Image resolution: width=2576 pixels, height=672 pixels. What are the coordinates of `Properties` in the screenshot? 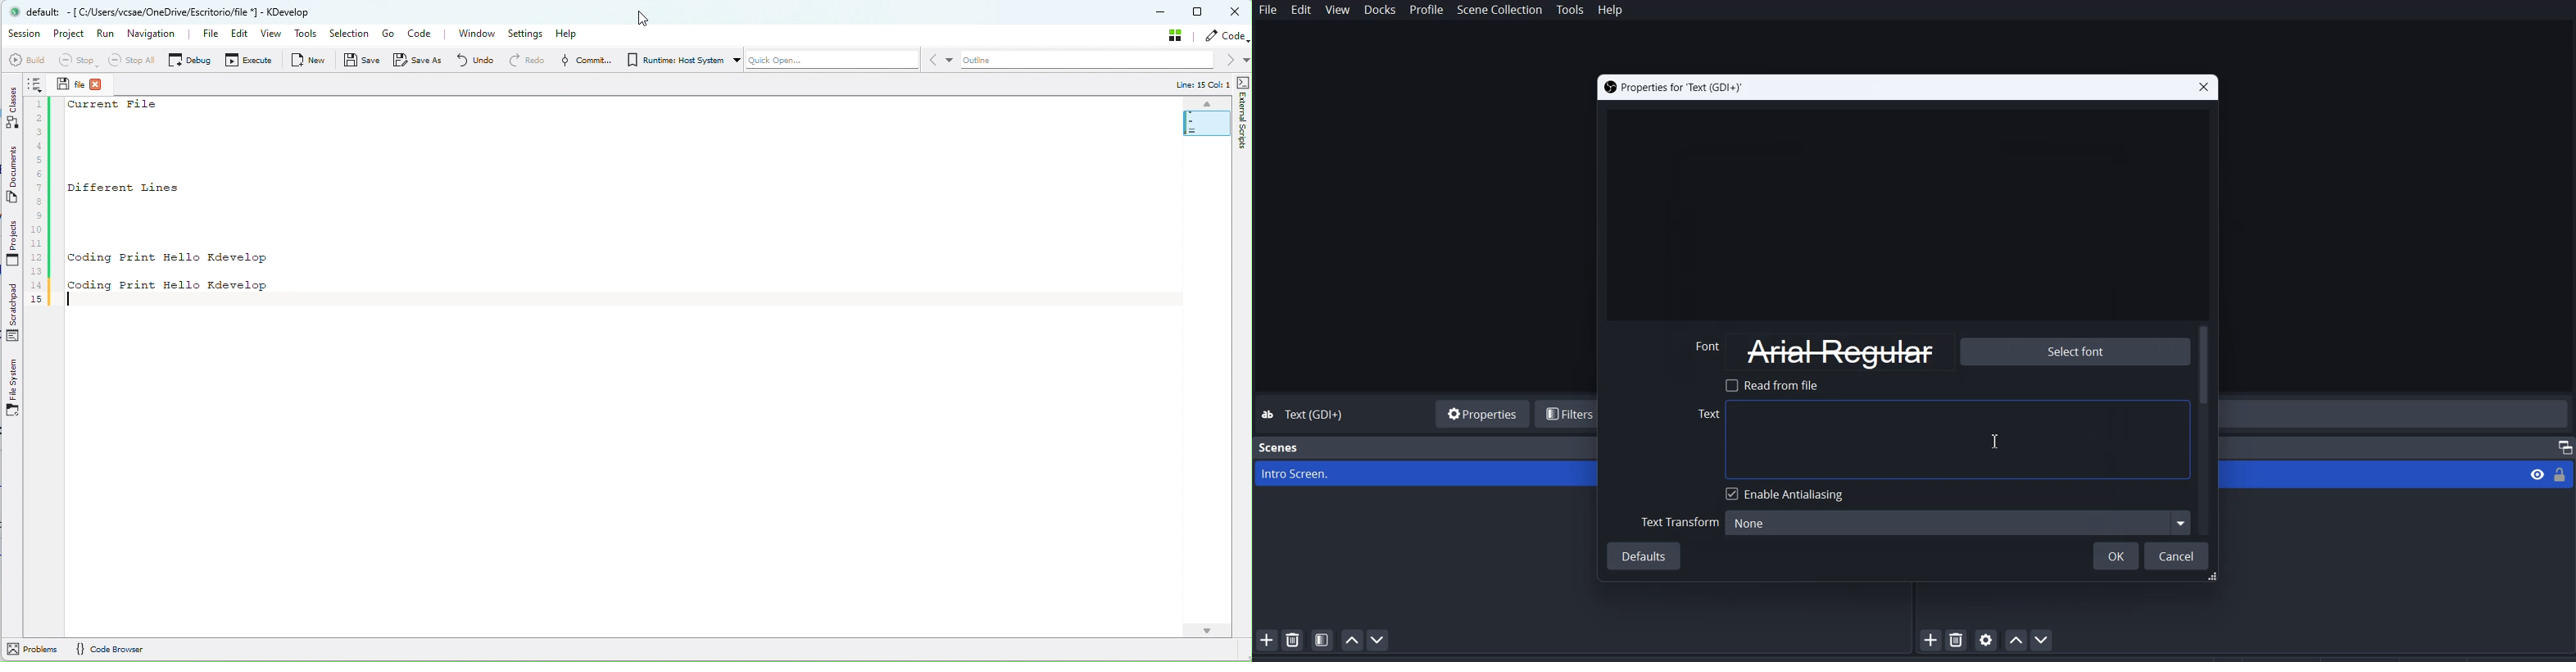 It's located at (1480, 412).